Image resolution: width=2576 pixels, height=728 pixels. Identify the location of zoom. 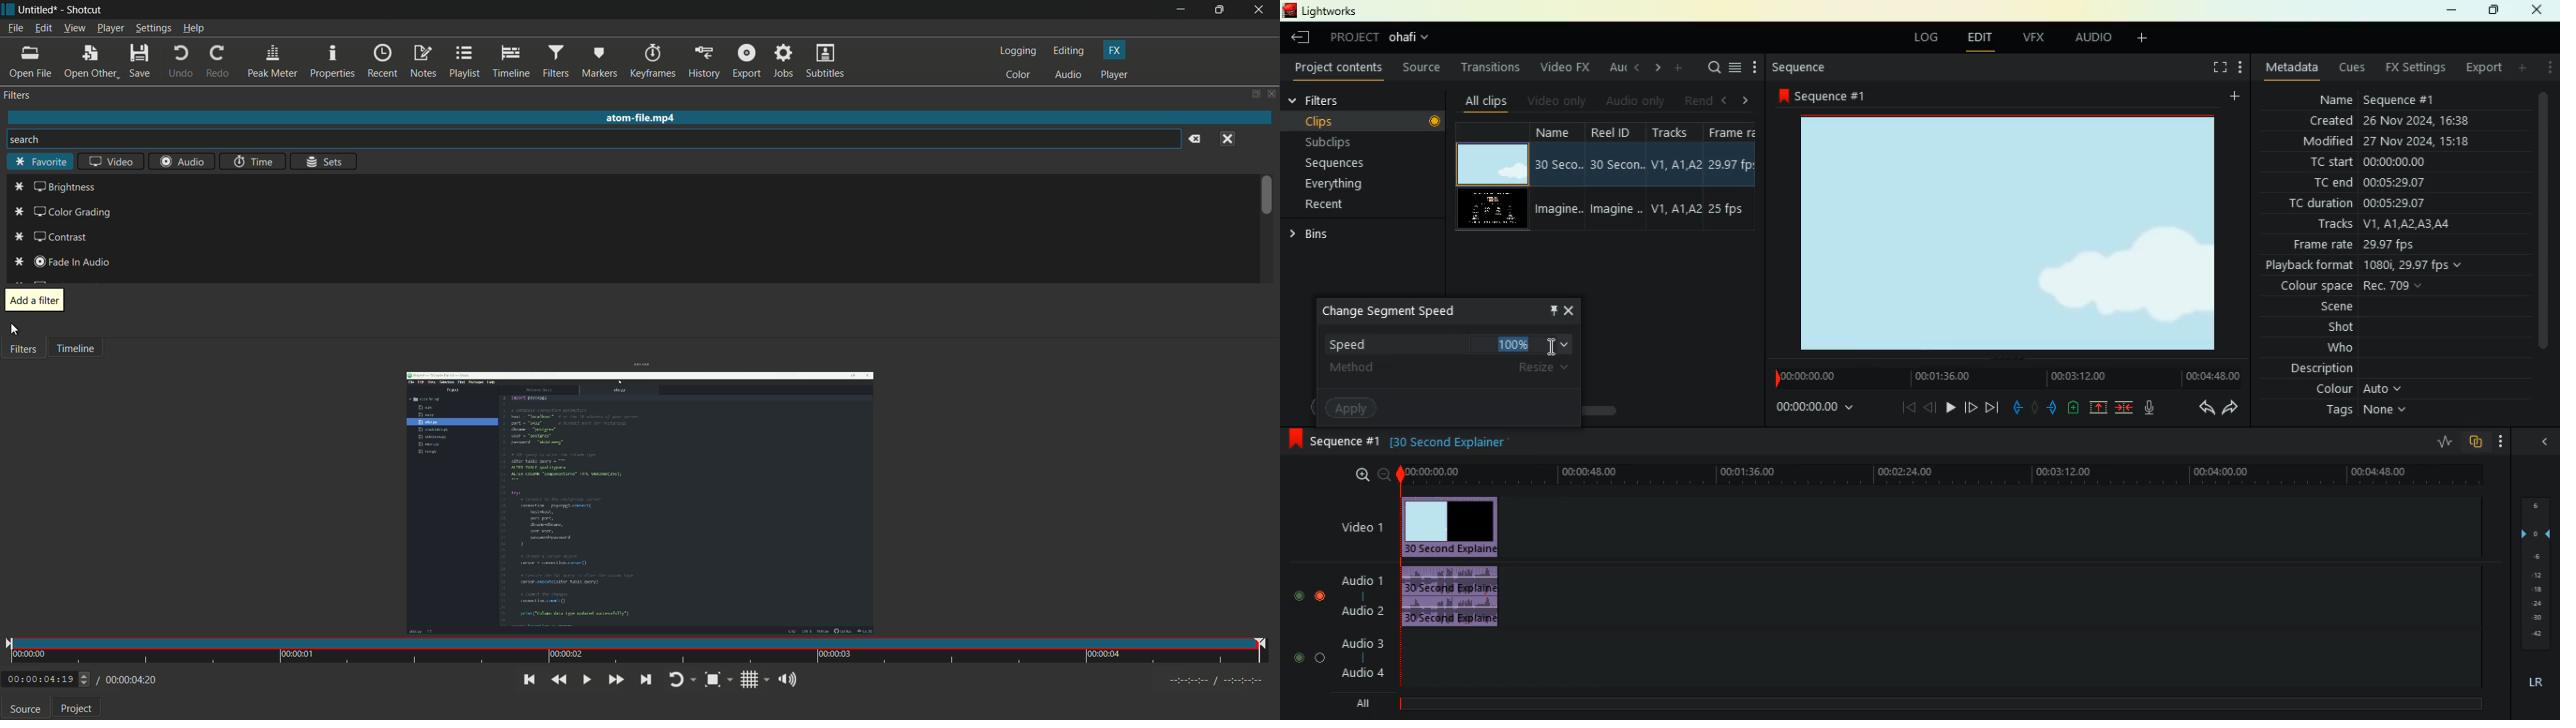
(1362, 474).